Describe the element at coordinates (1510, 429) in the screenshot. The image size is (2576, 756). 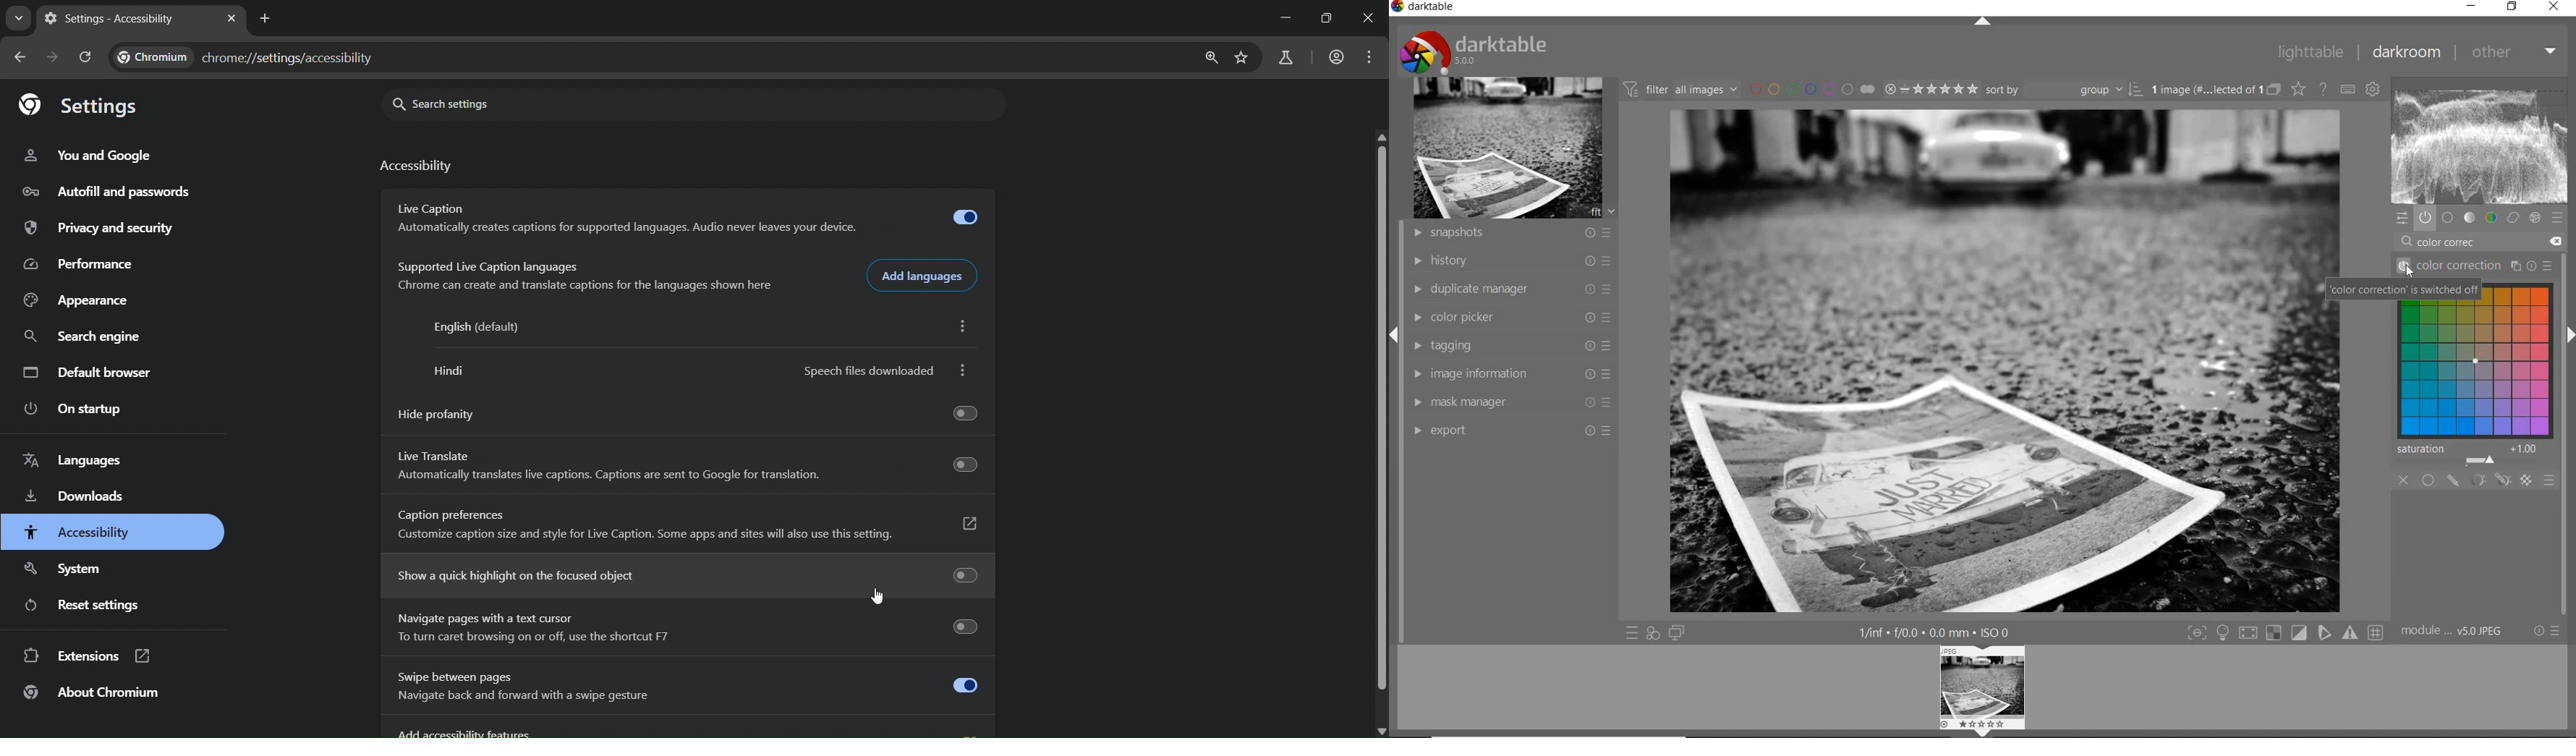
I see `export` at that location.